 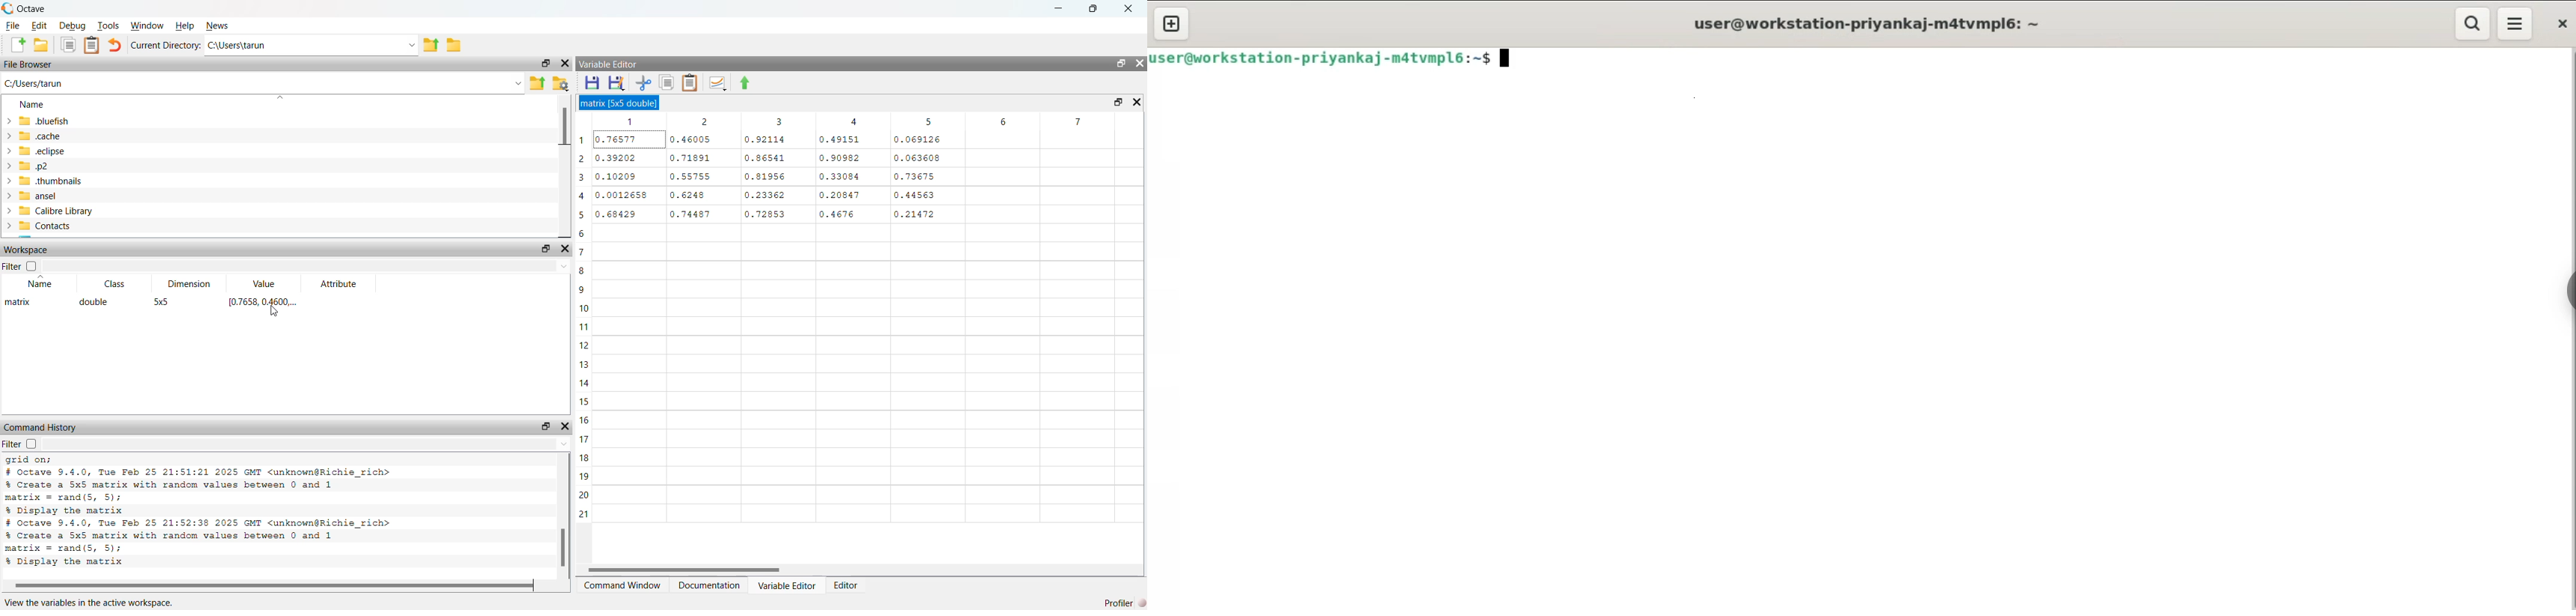 I want to click on copy, so click(x=68, y=45).